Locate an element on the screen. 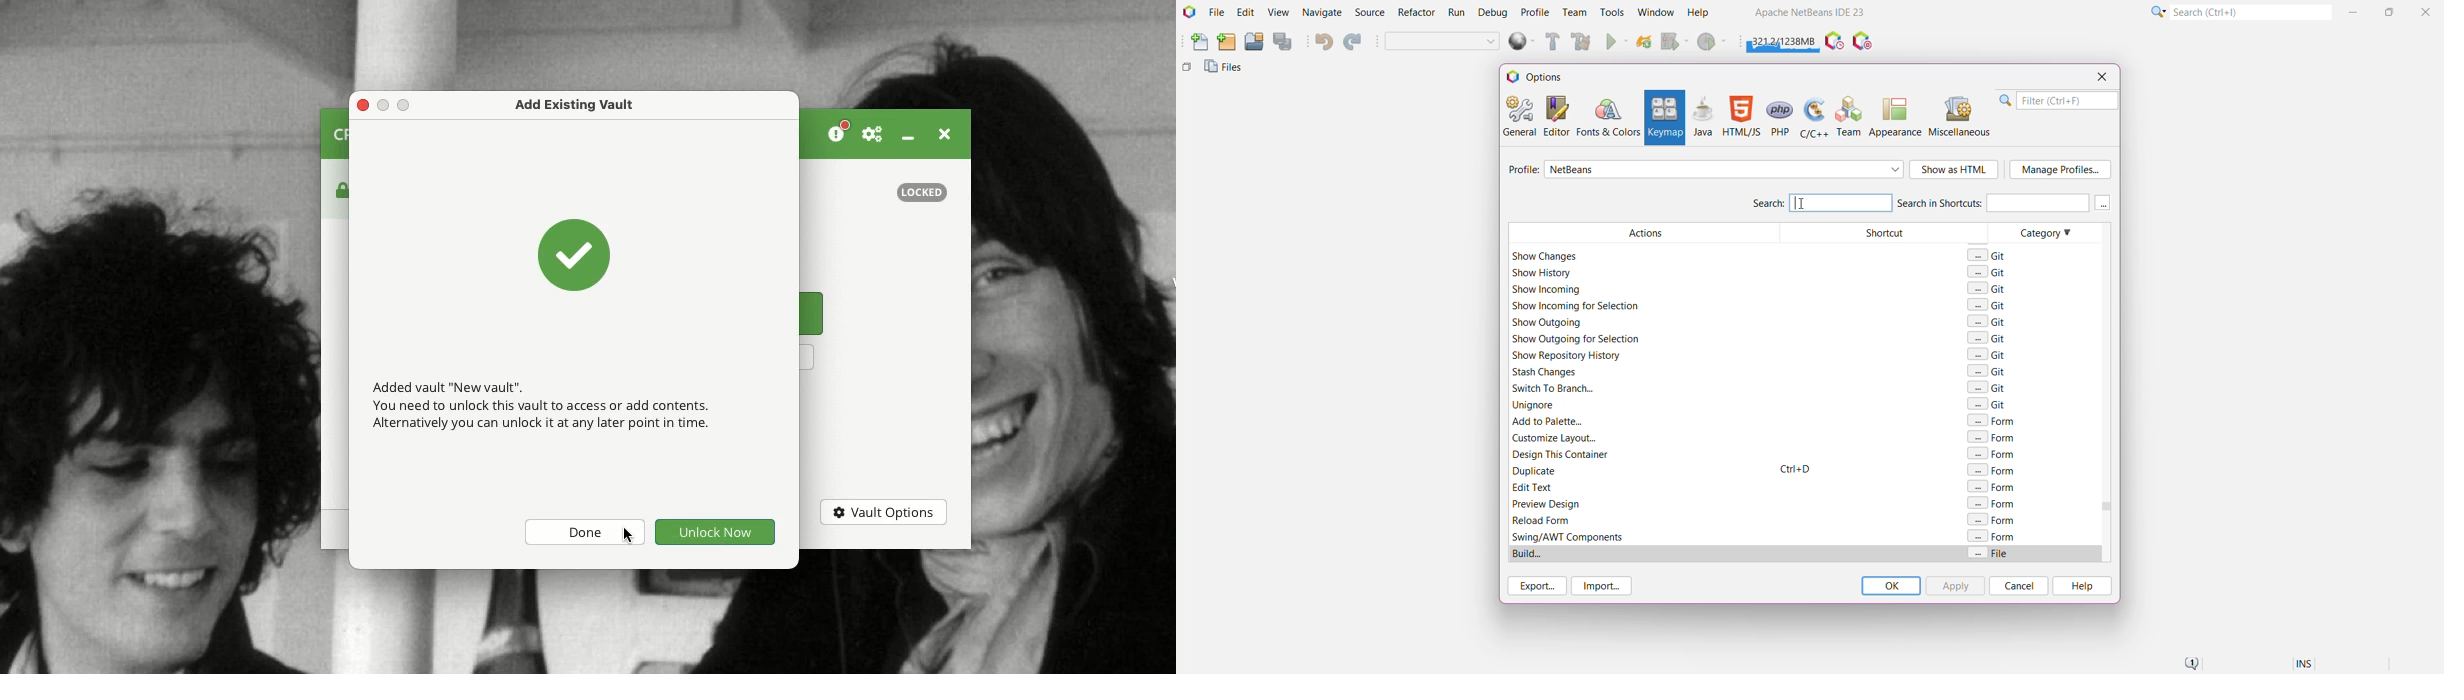  OK is located at coordinates (1891, 585).